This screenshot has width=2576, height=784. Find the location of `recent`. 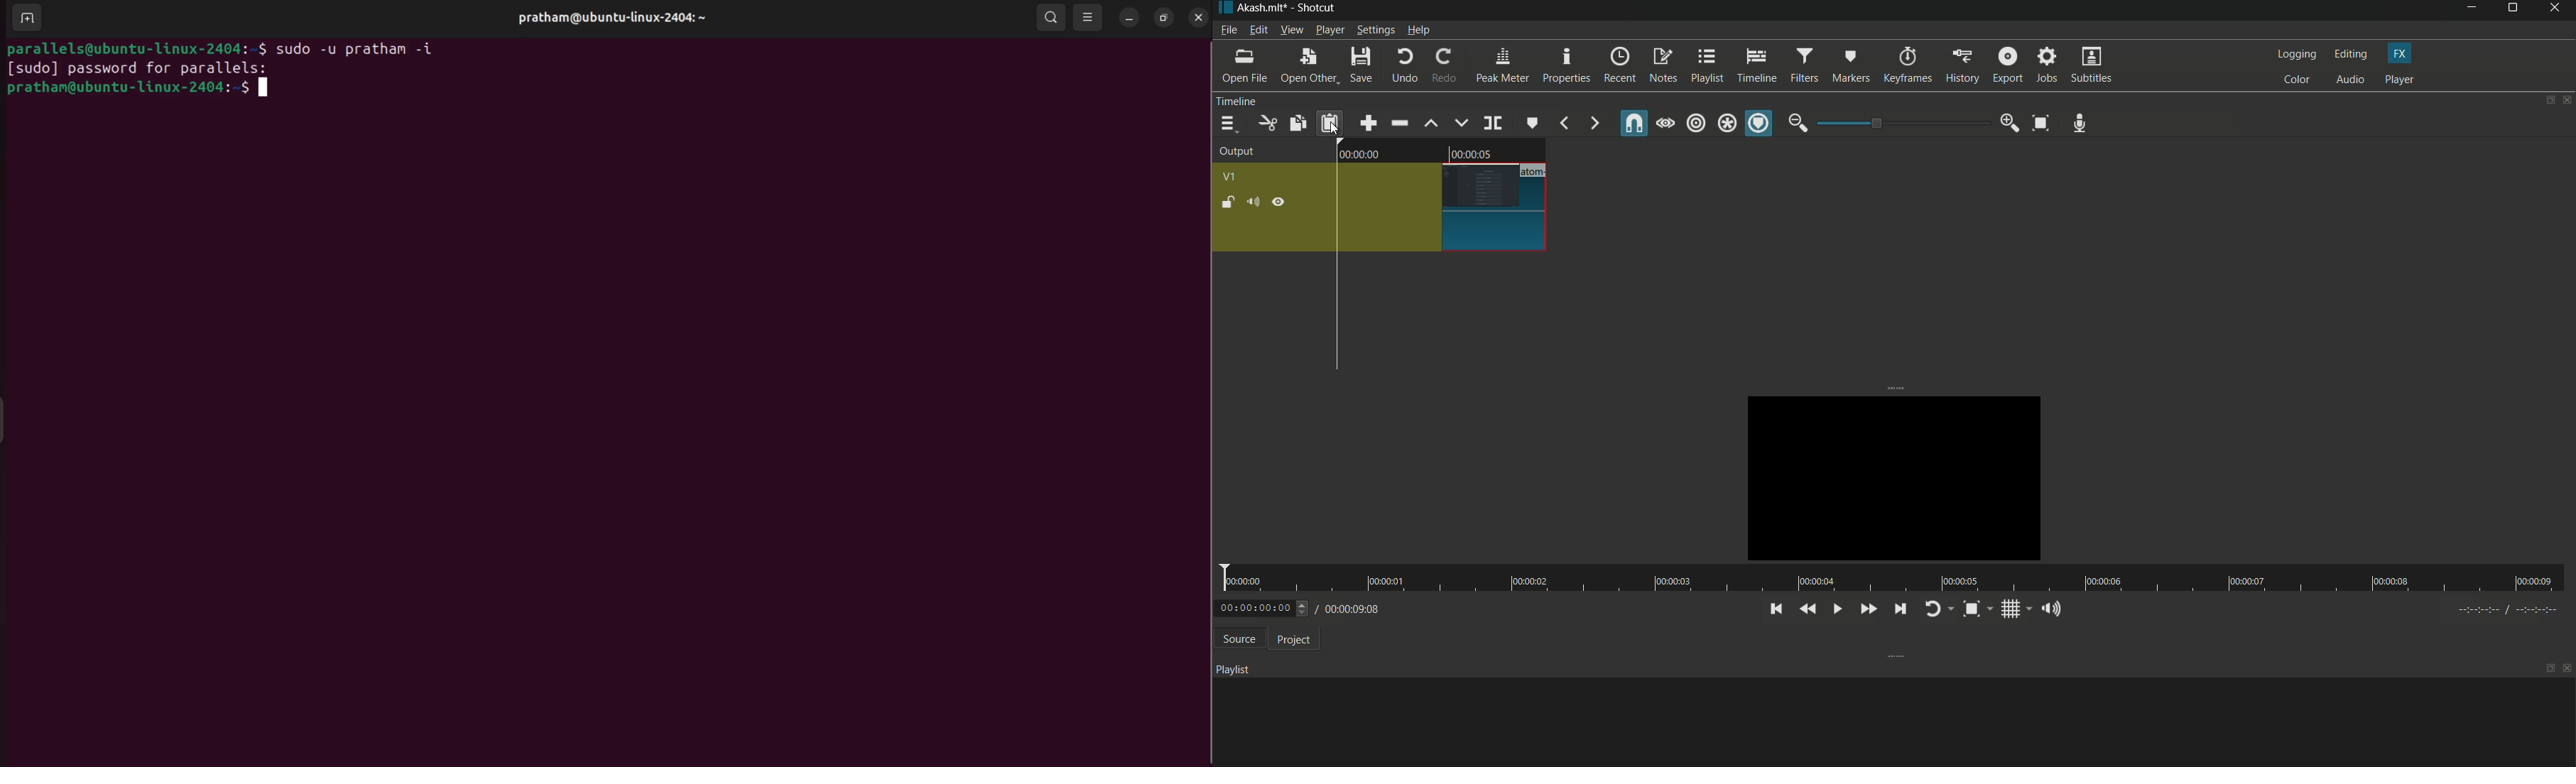

recent is located at coordinates (1619, 66).